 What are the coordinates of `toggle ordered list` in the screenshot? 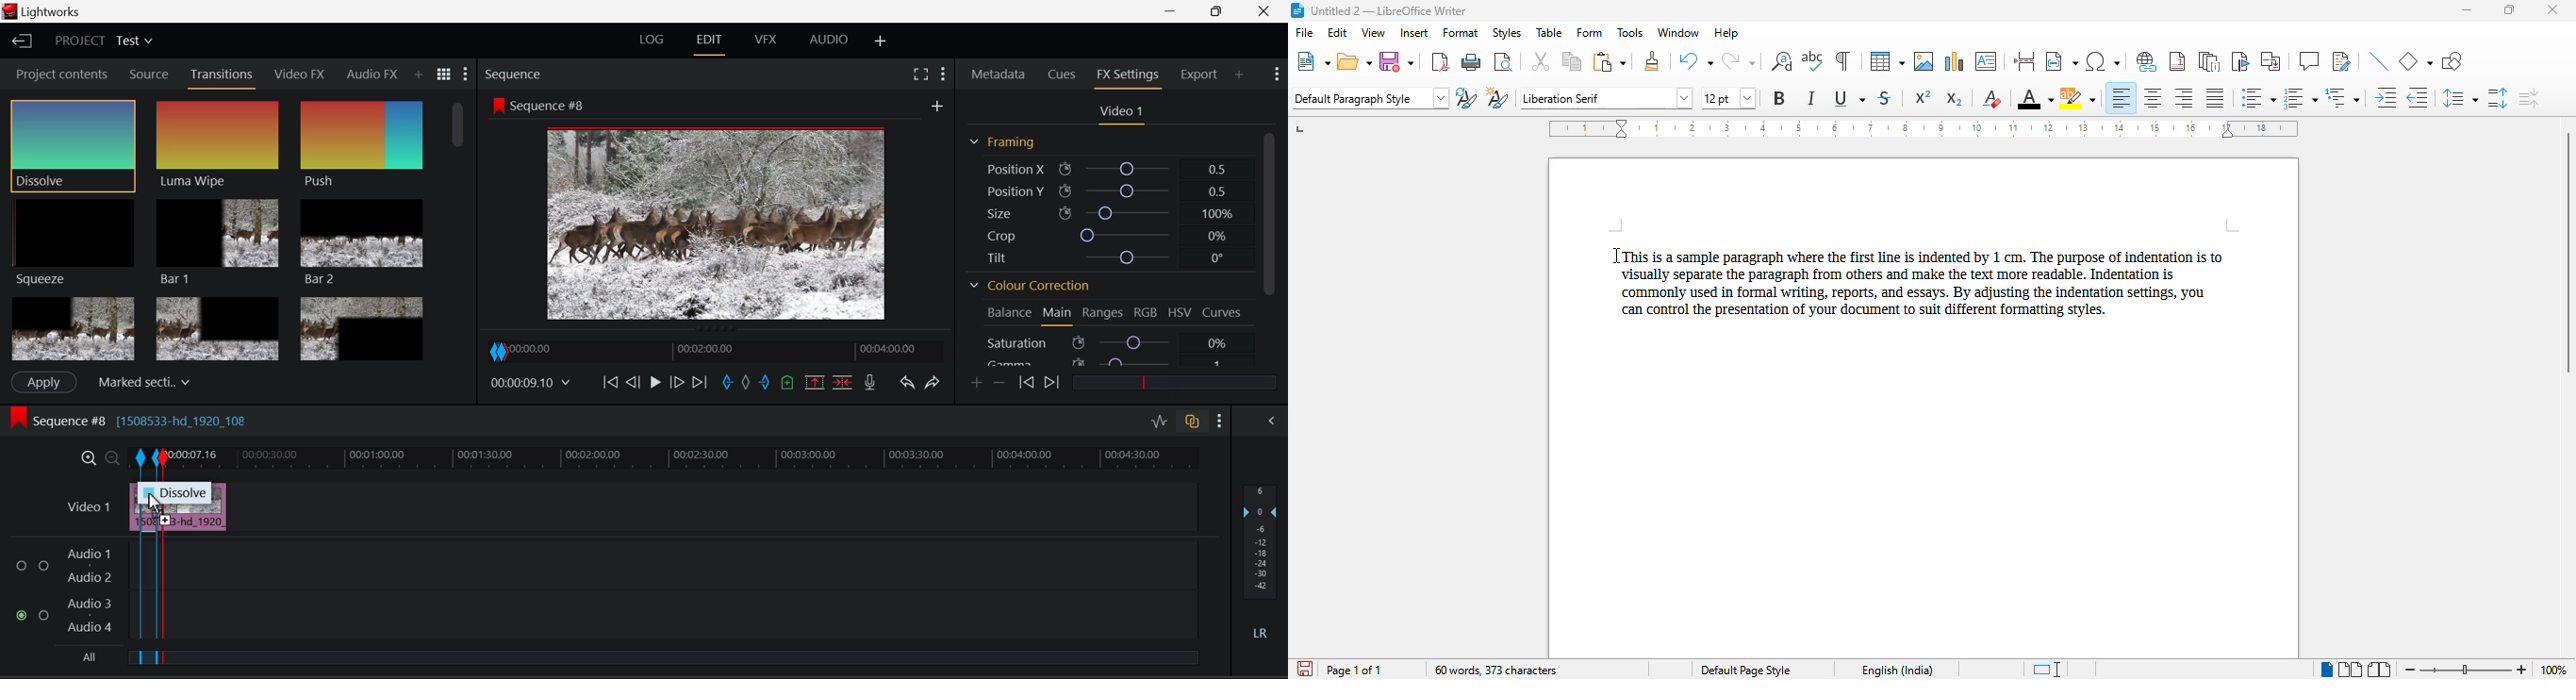 It's located at (2300, 98).